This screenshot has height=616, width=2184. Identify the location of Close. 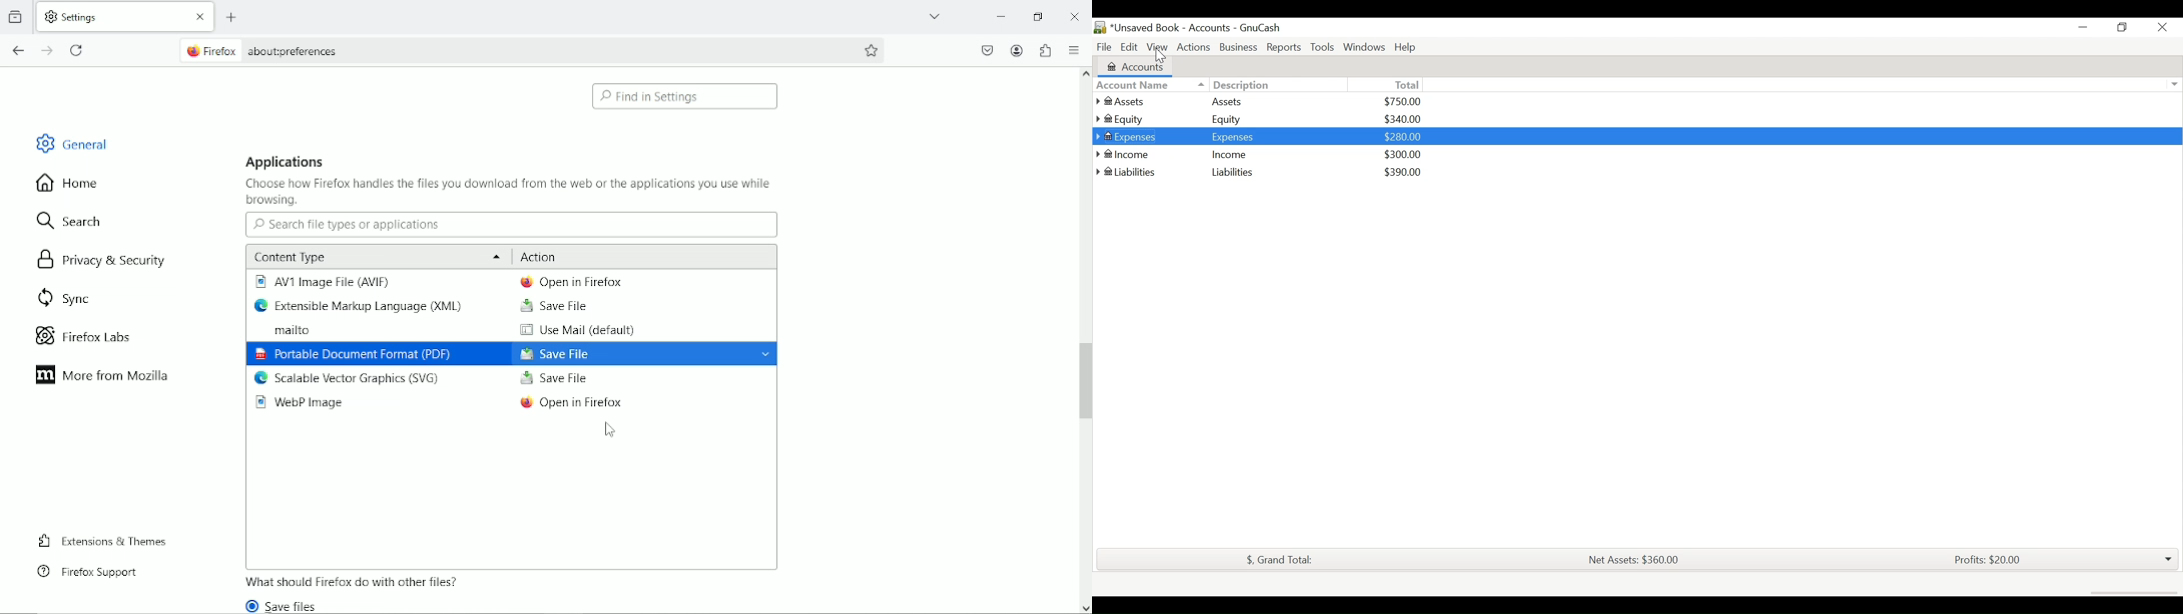
(1074, 14).